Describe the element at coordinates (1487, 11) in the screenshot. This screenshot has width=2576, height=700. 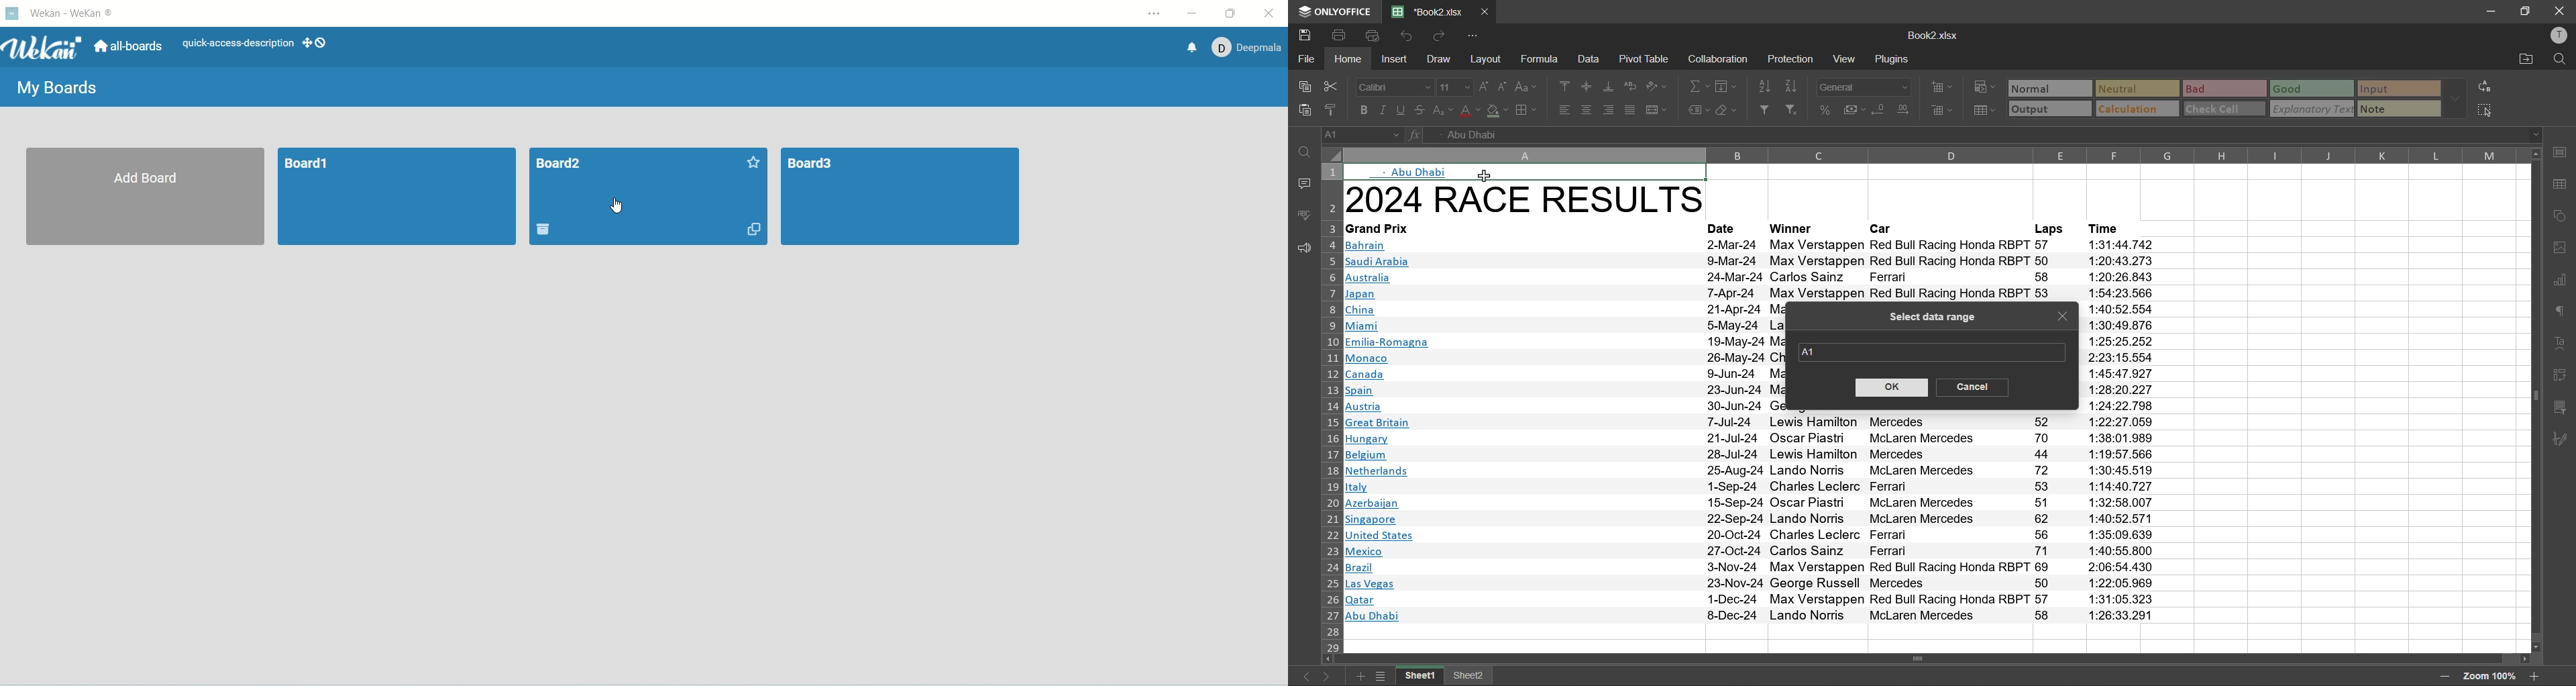
I see `close tab` at that location.